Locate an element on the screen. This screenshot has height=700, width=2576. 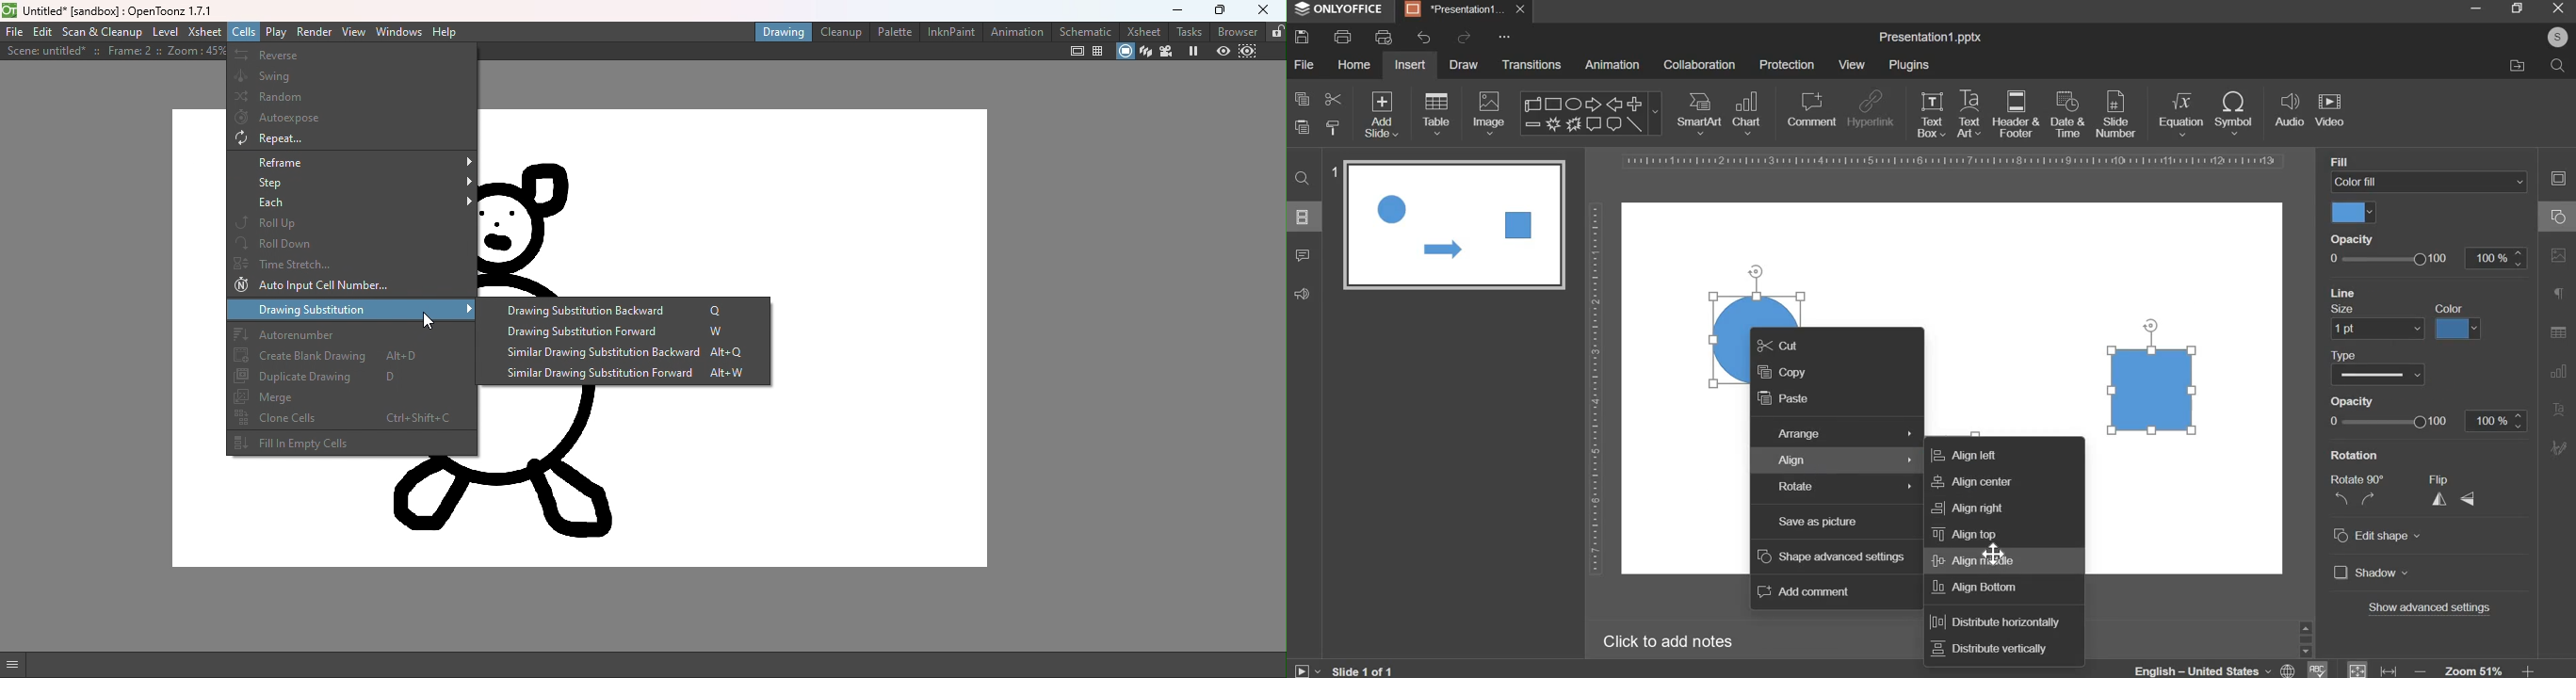
print is located at coordinates (1343, 37).